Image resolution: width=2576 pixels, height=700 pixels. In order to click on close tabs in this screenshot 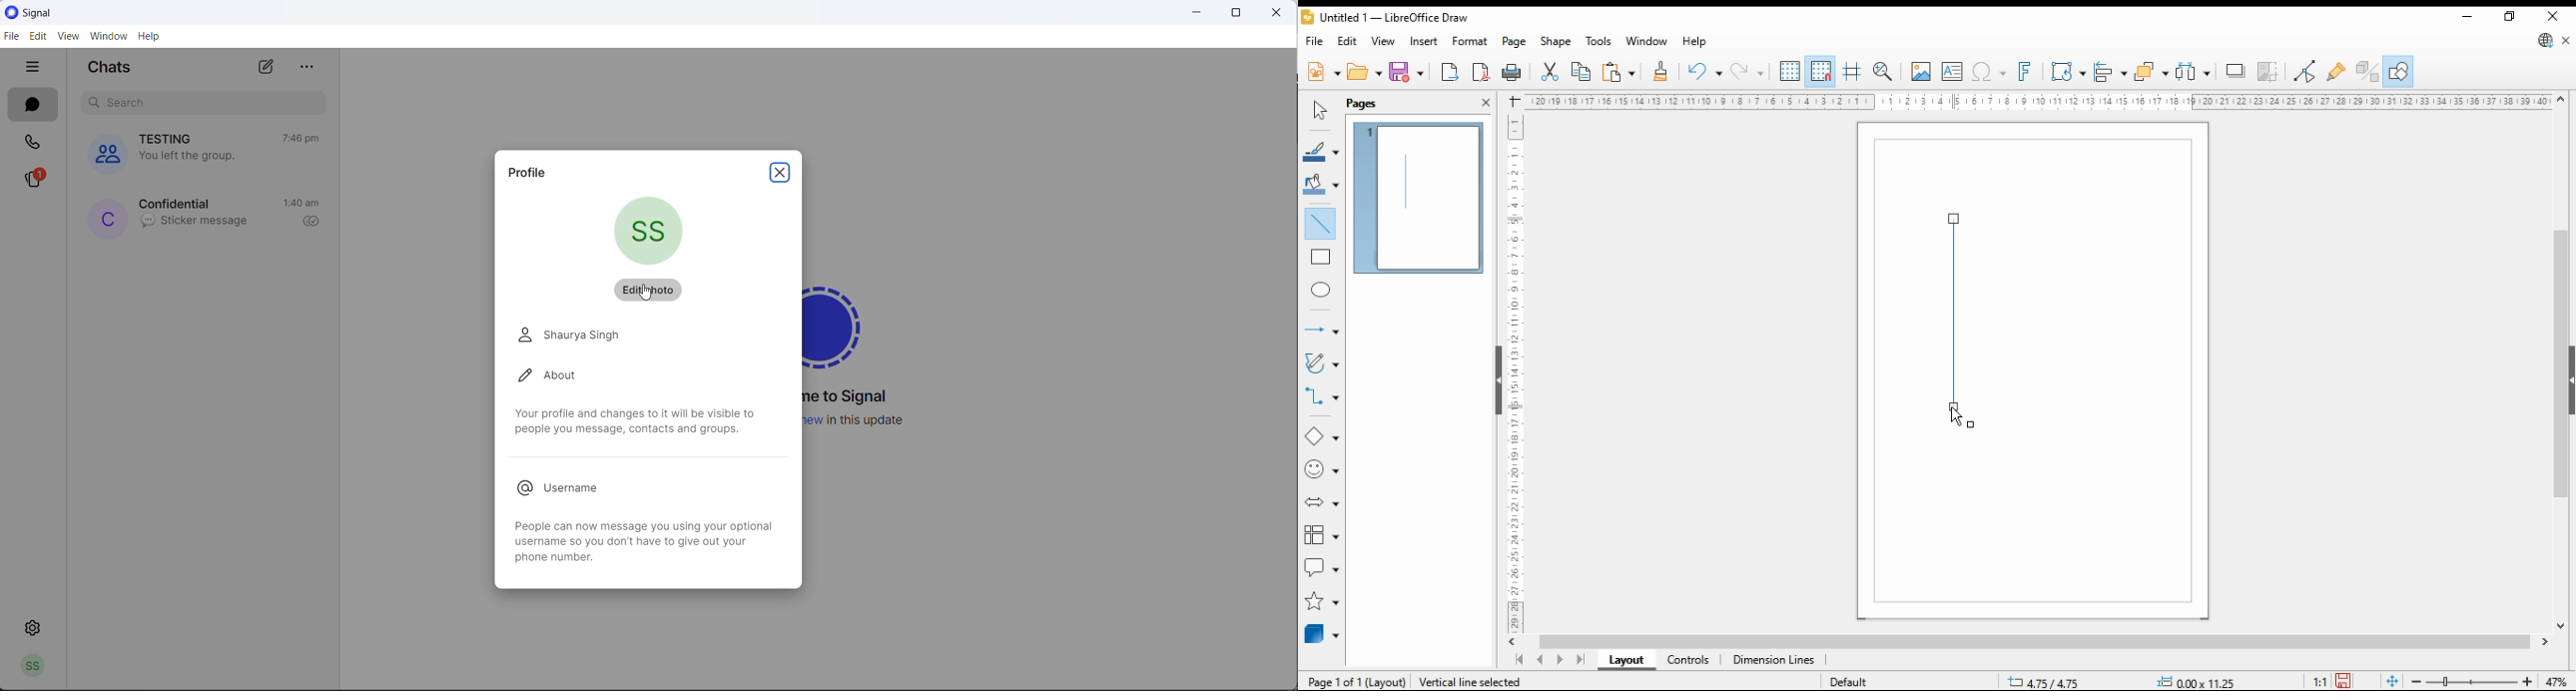, I will do `click(33, 68)`.